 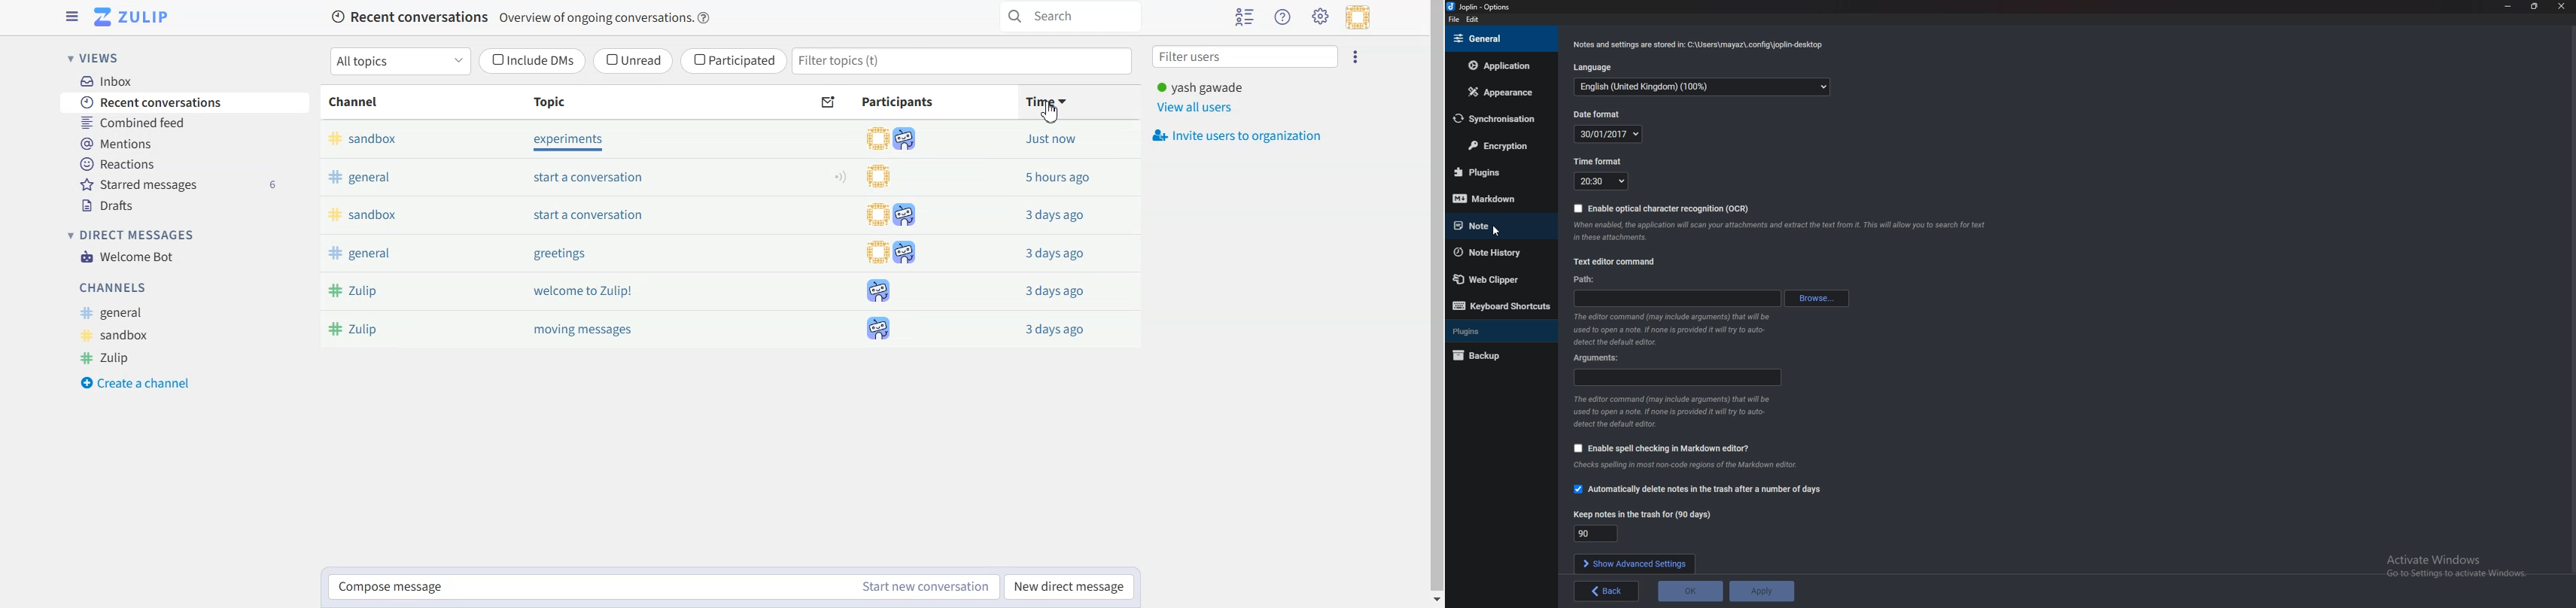 I want to click on Keep notes in the trash for, so click(x=1597, y=534).